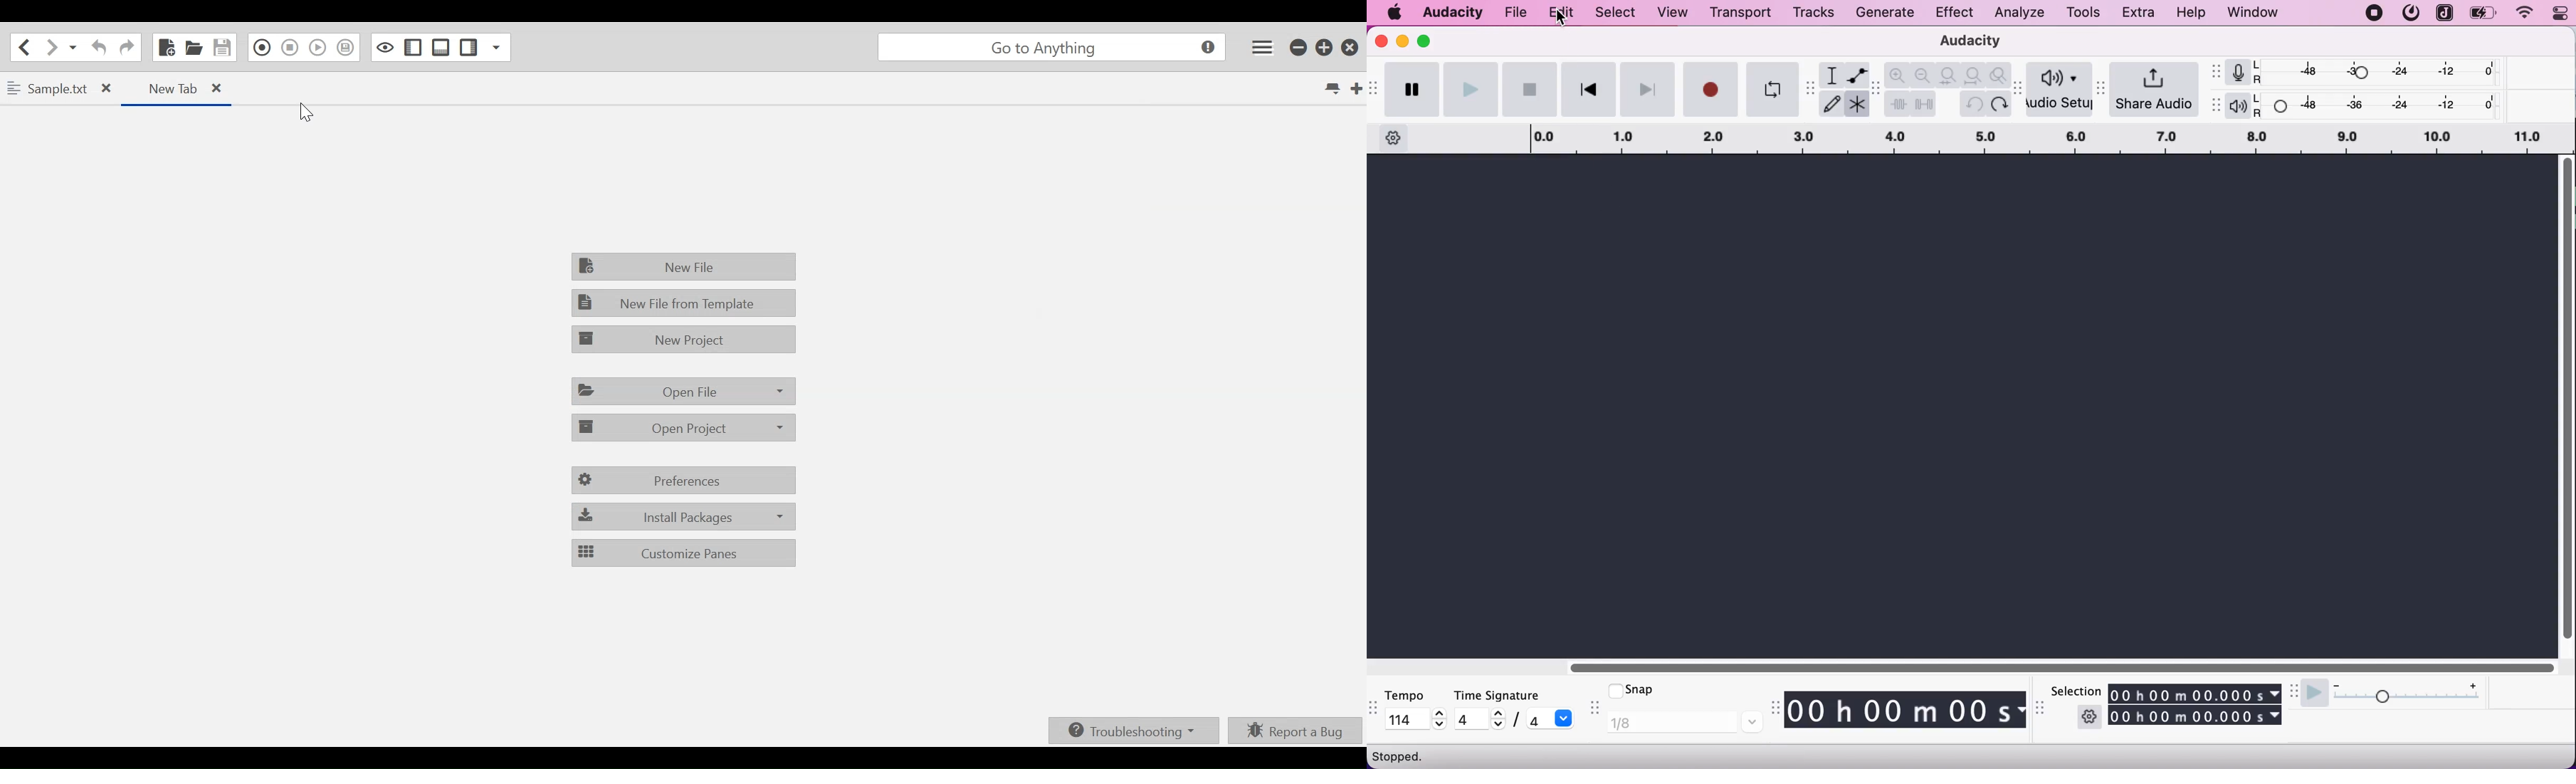 This screenshot has height=784, width=2576. I want to click on select, so click(1613, 13).